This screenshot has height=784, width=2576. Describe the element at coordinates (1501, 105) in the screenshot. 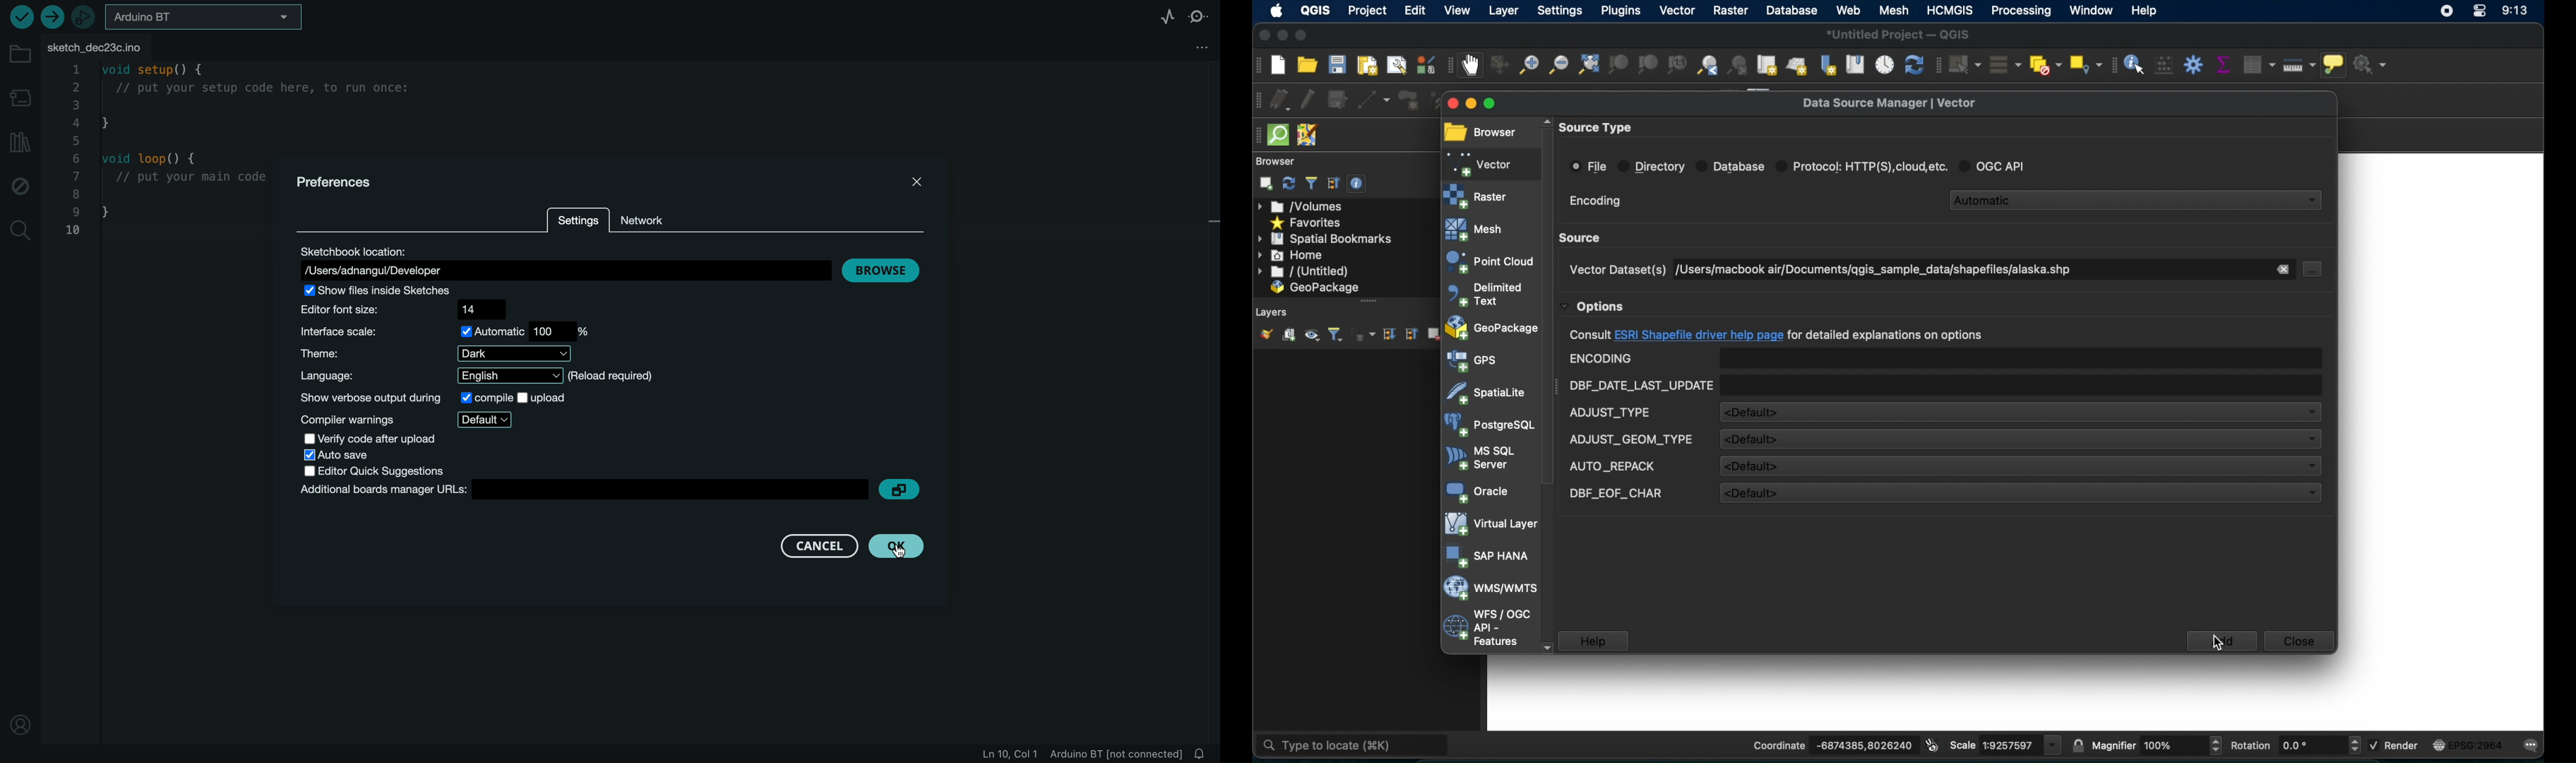

I see `maximize` at that location.